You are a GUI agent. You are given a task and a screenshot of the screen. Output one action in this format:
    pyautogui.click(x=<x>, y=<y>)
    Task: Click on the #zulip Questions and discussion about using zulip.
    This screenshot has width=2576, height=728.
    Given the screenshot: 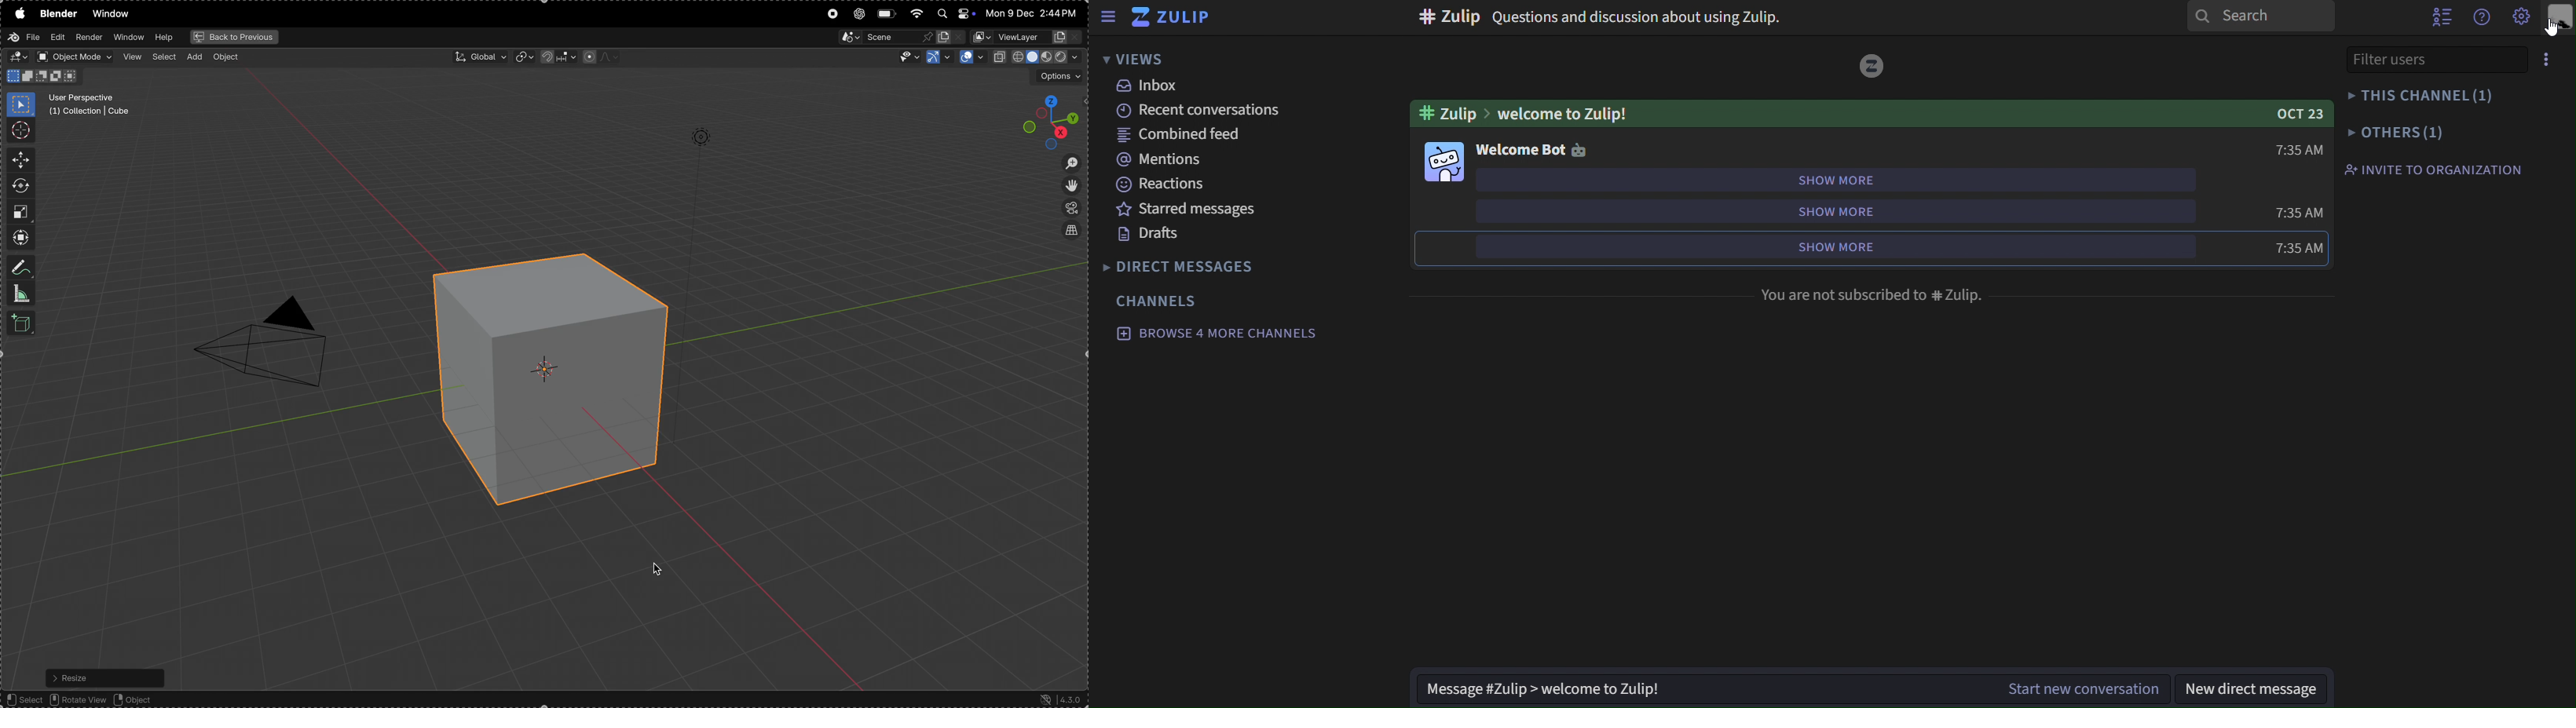 What is the action you would take?
    pyautogui.click(x=1597, y=19)
    